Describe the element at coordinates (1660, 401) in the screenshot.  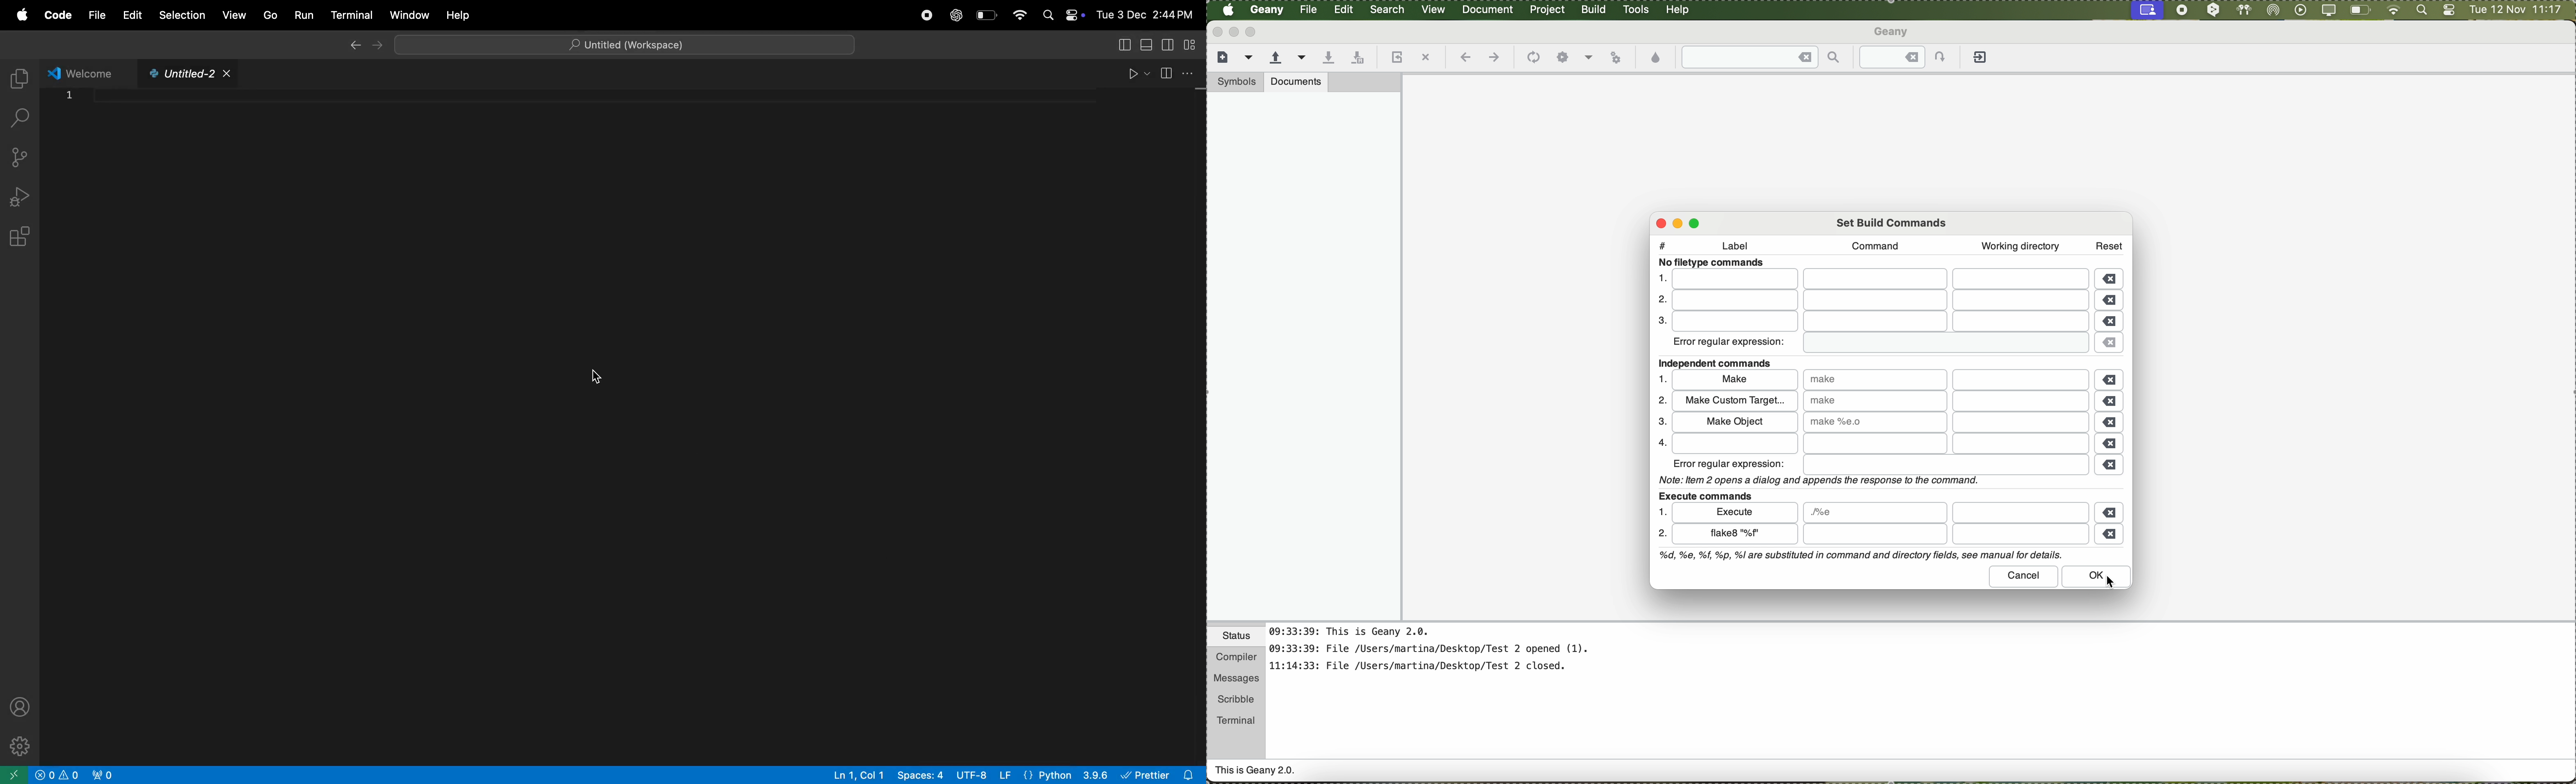
I see `2` at that location.